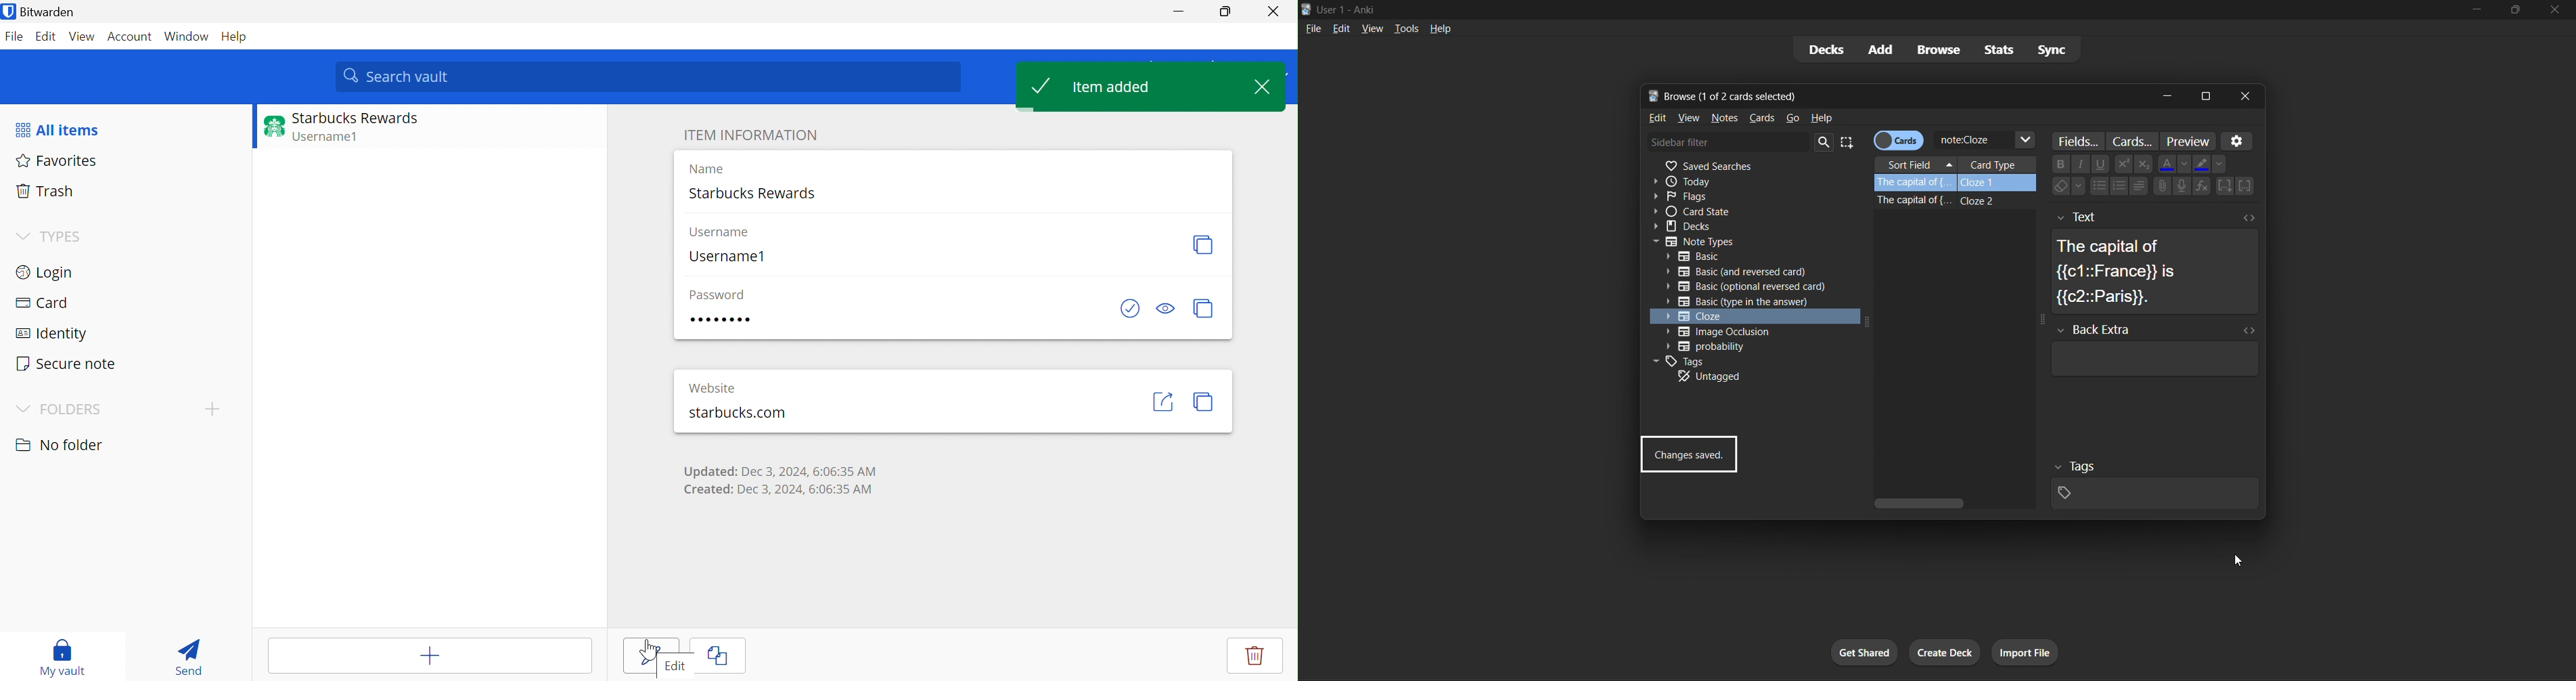 This screenshot has width=2576, height=700. What do you see at coordinates (2205, 97) in the screenshot?
I see `maximize` at bounding box center [2205, 97].